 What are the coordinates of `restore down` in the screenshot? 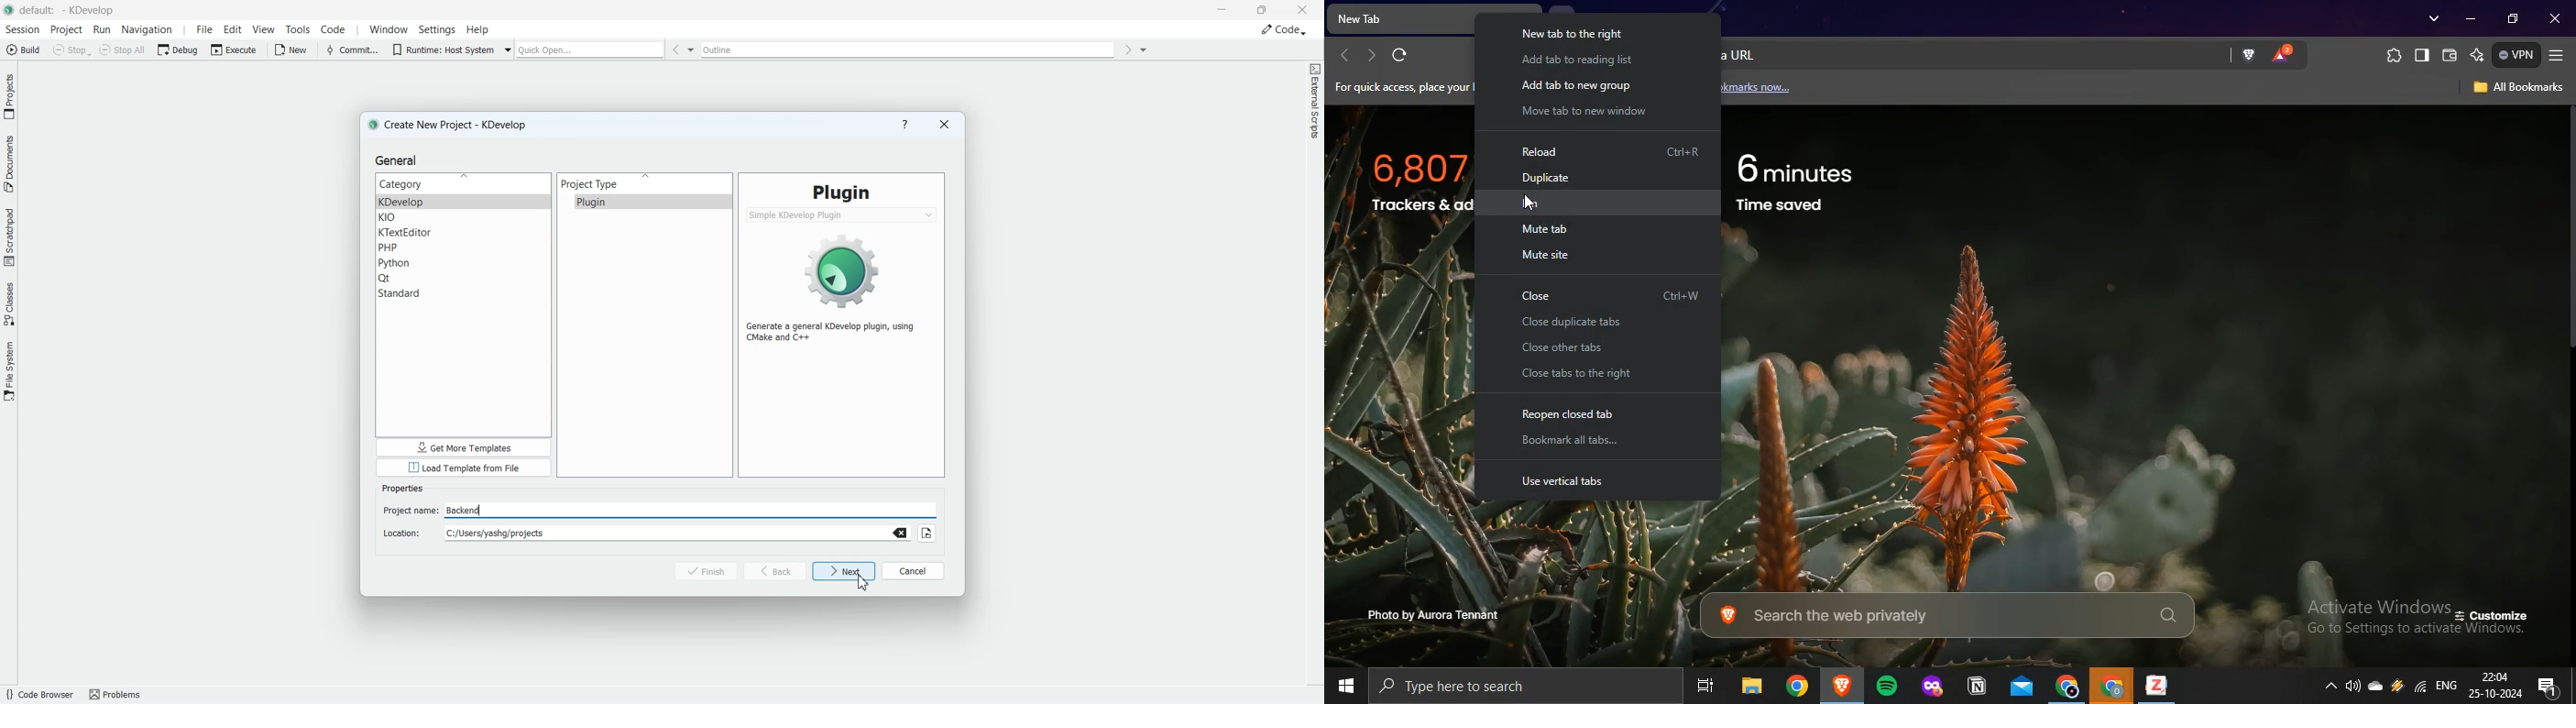 It's located at (2514, 18).